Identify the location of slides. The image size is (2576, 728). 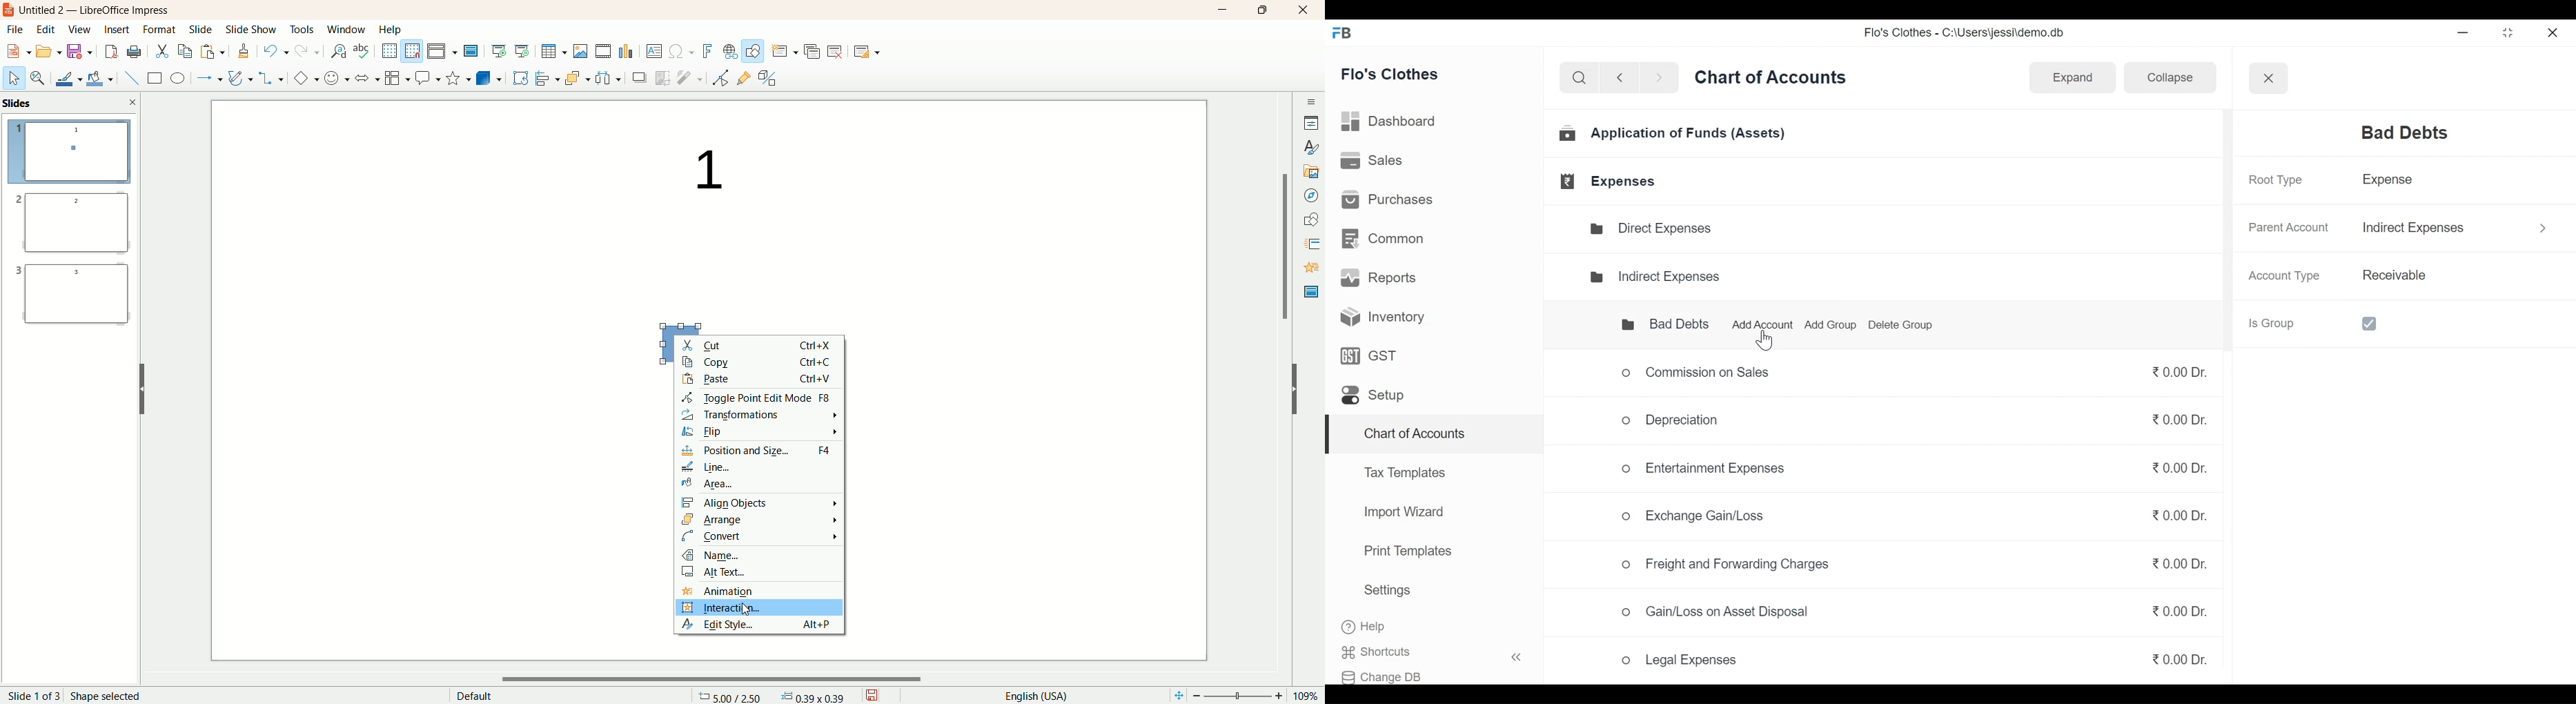
(21, 104).